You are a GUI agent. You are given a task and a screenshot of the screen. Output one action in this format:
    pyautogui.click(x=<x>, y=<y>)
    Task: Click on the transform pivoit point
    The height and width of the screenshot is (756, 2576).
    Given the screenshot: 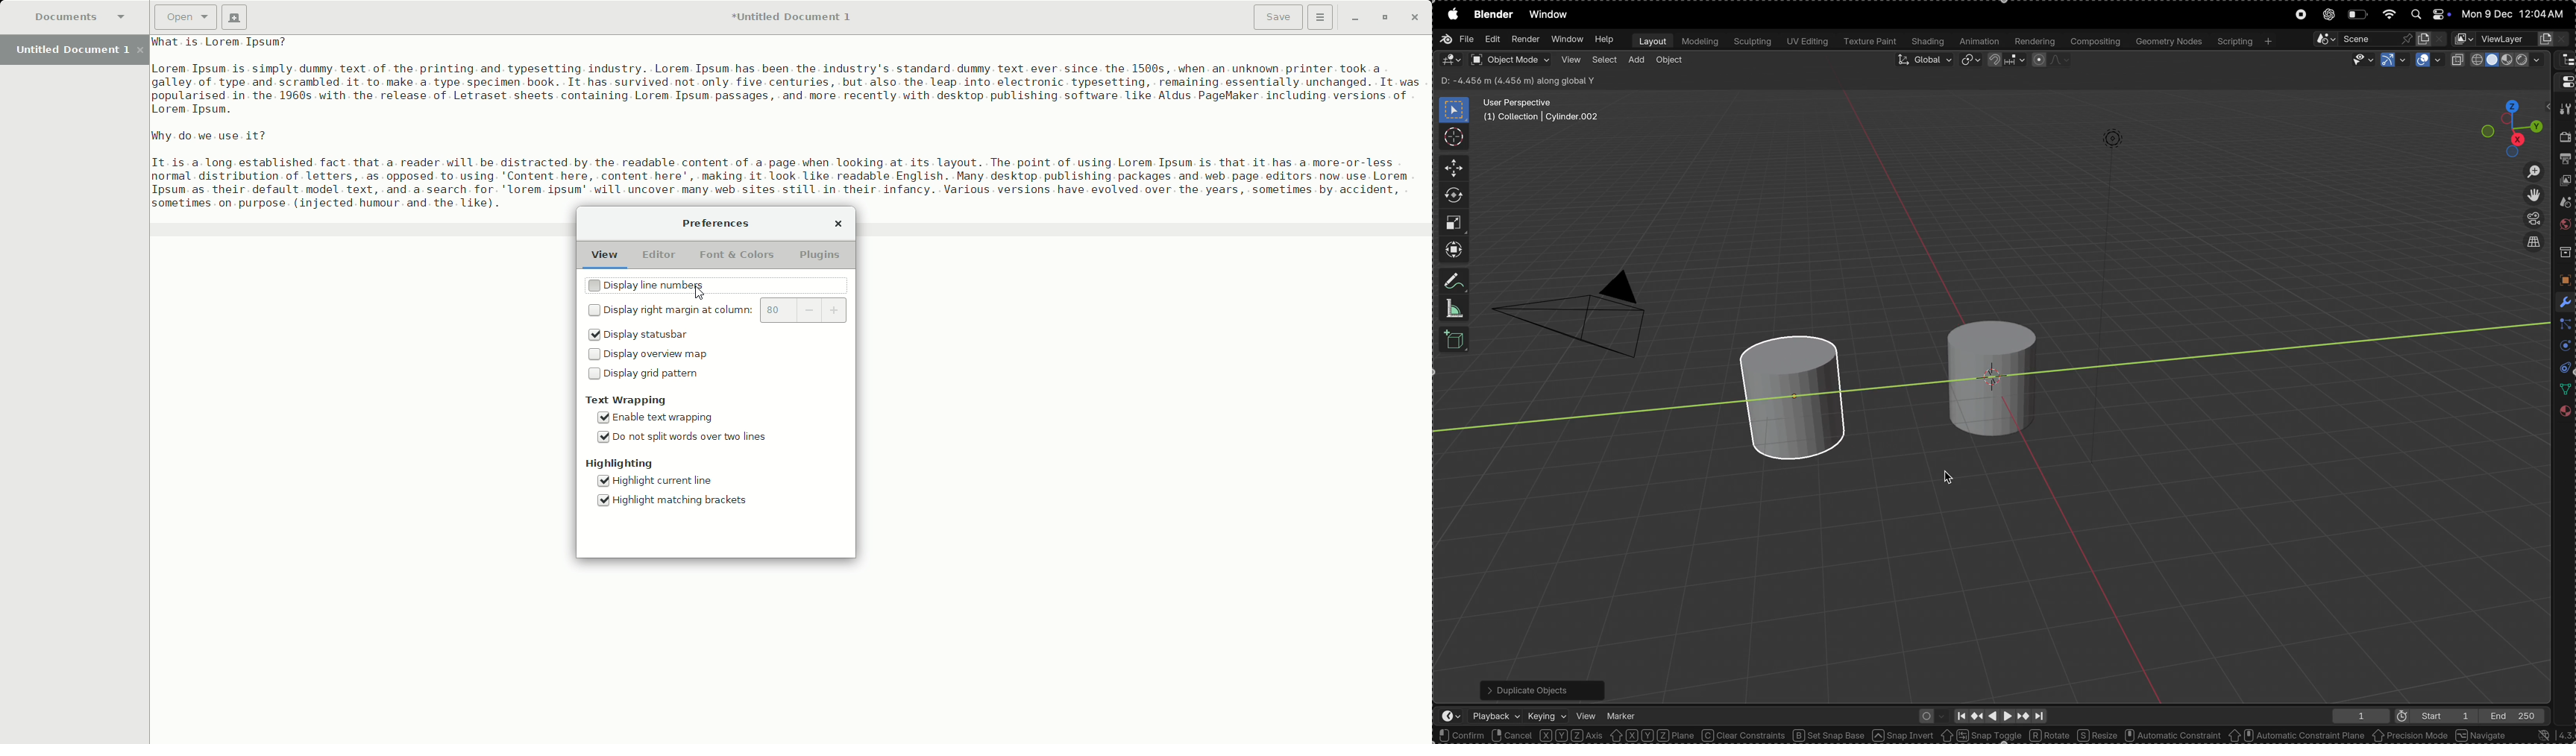 What is the action you would take?
    pyautogui.click(x=1971, y=61)
    